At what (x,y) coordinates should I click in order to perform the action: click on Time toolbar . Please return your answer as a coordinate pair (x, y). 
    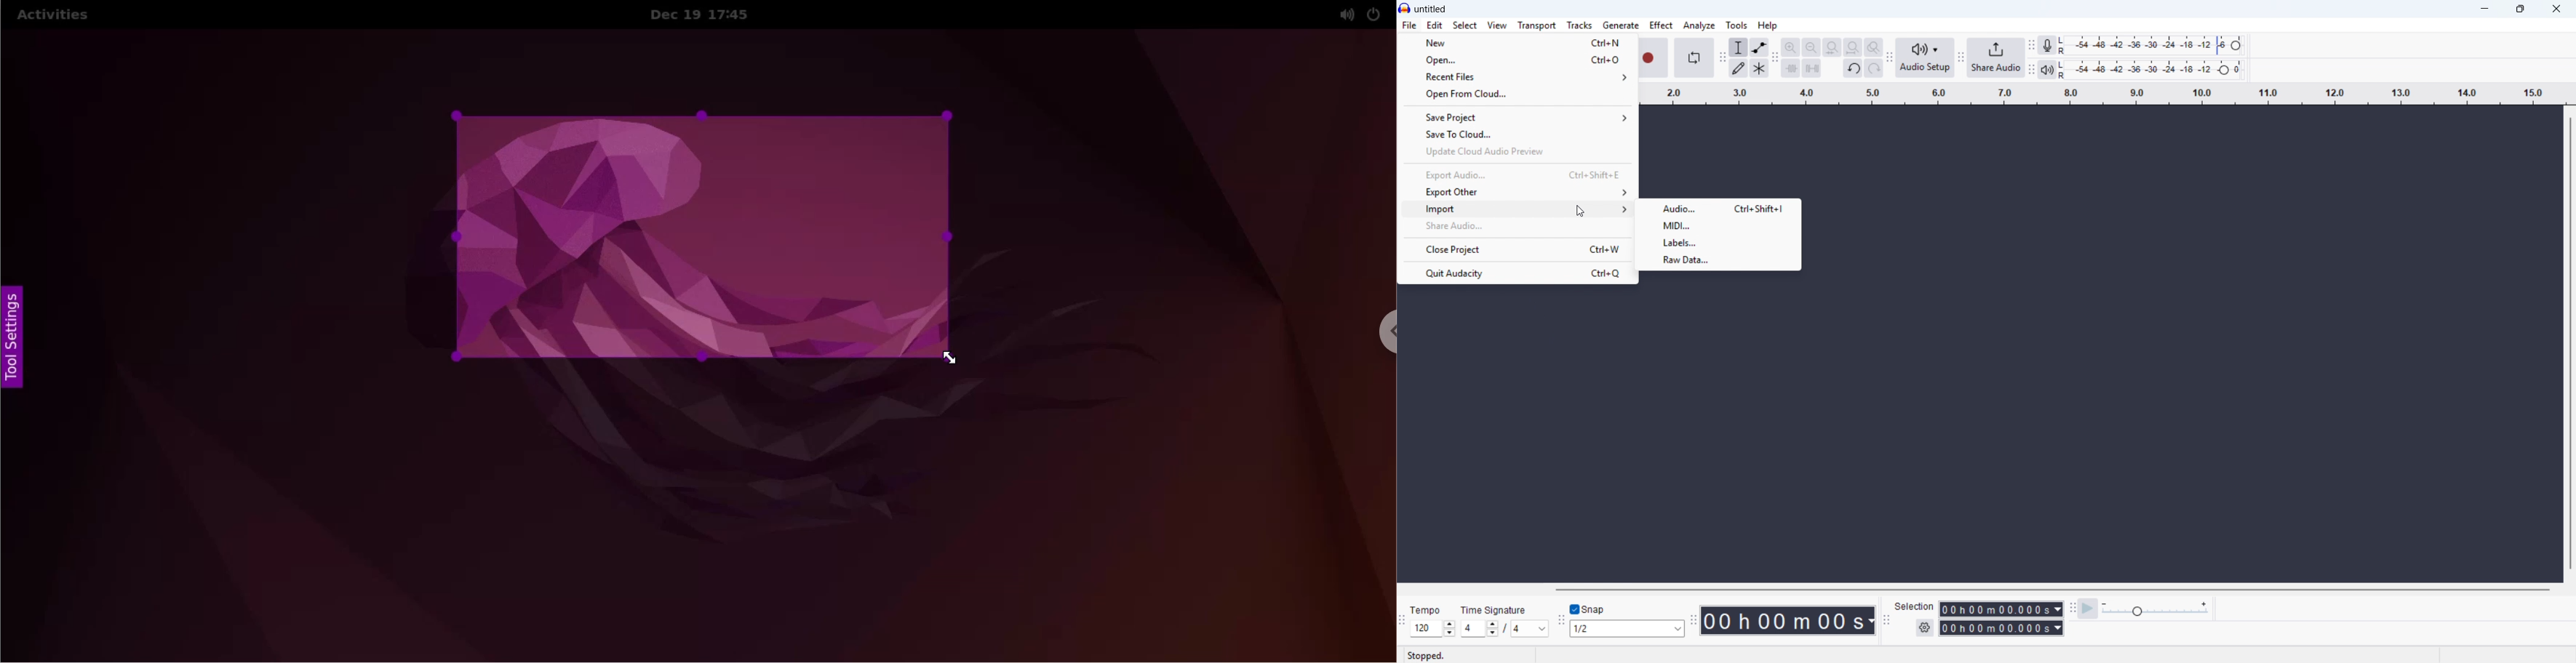
    Looking at the image, I should click on (1693, 622).